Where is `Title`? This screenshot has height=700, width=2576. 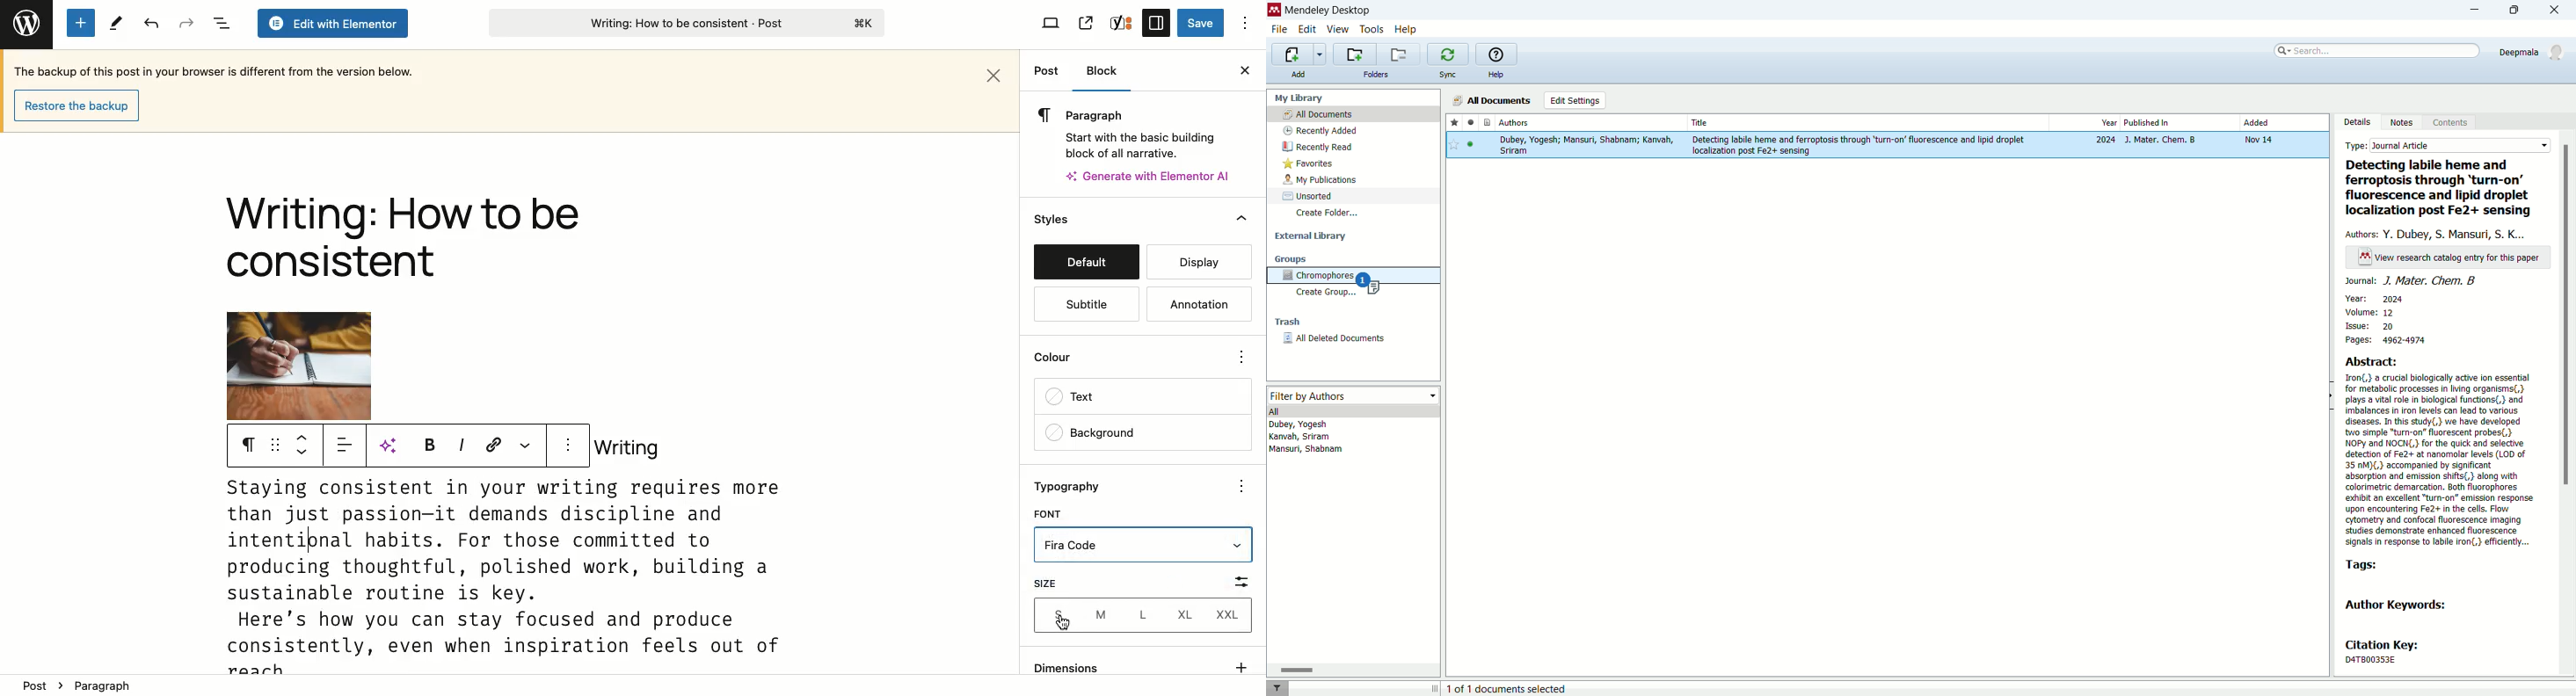 Title is located at coordinates (402, 241).